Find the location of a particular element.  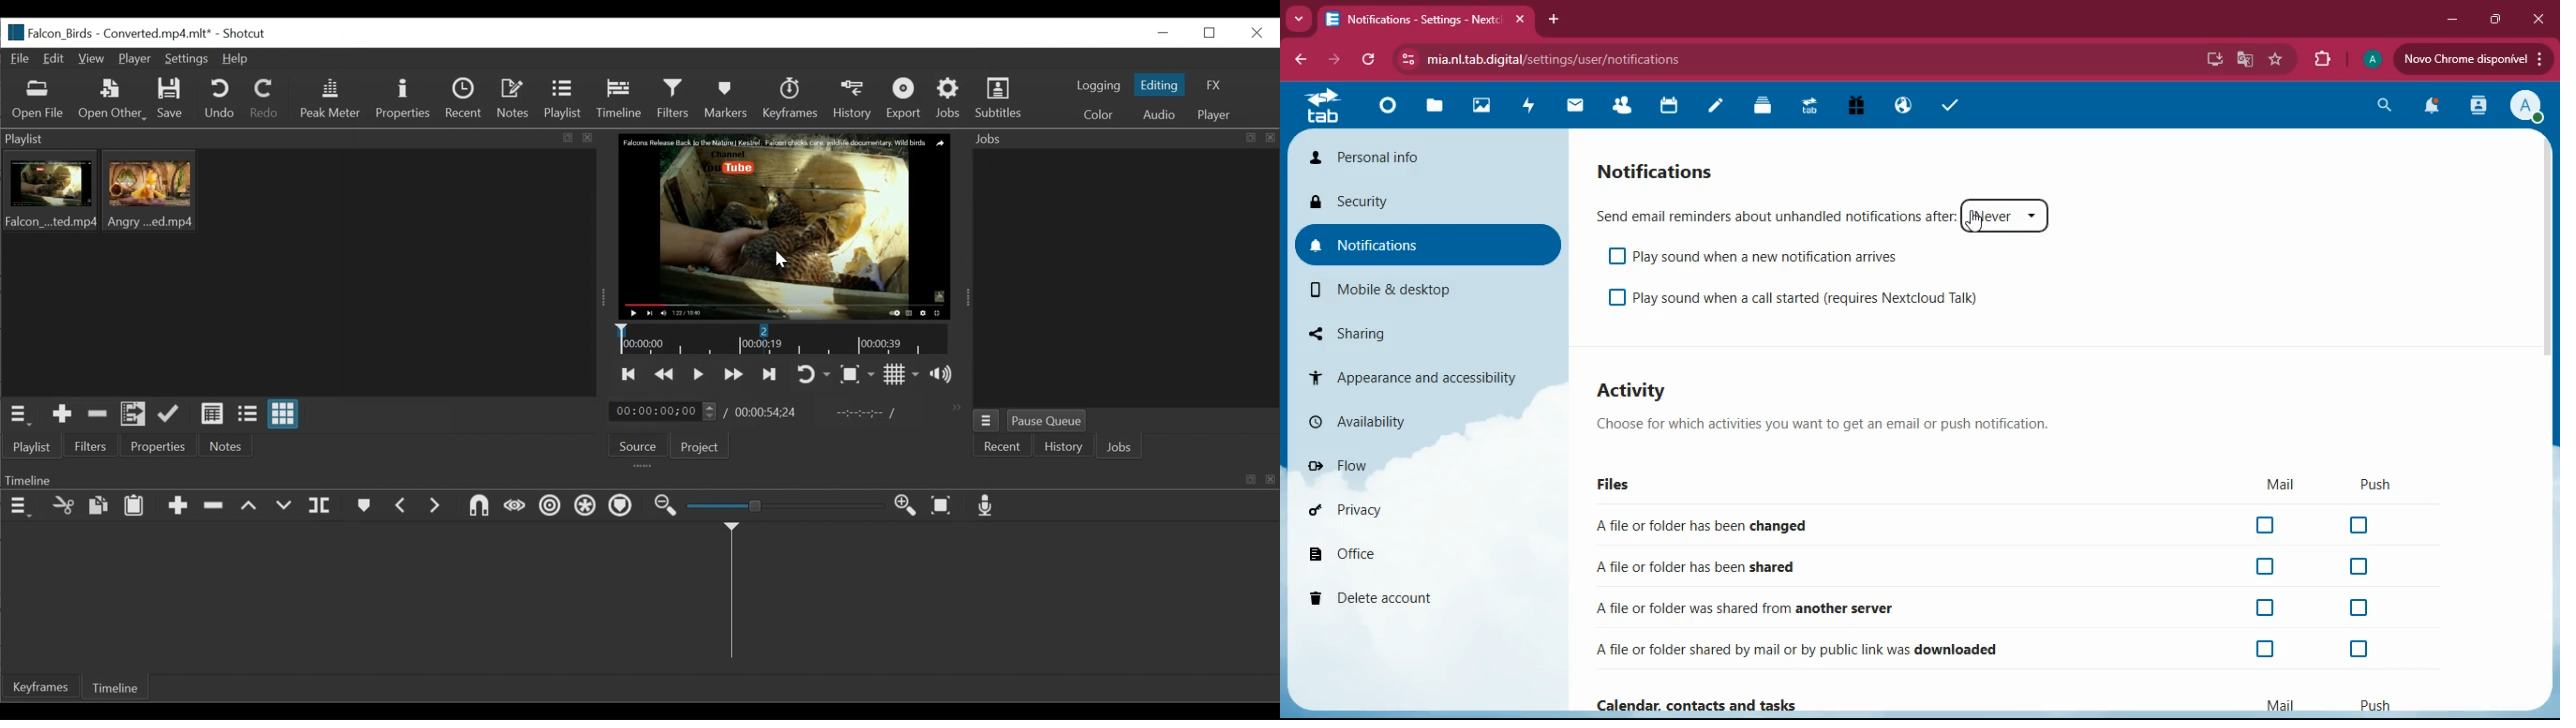

Paste is located at coordinates (134, 507).